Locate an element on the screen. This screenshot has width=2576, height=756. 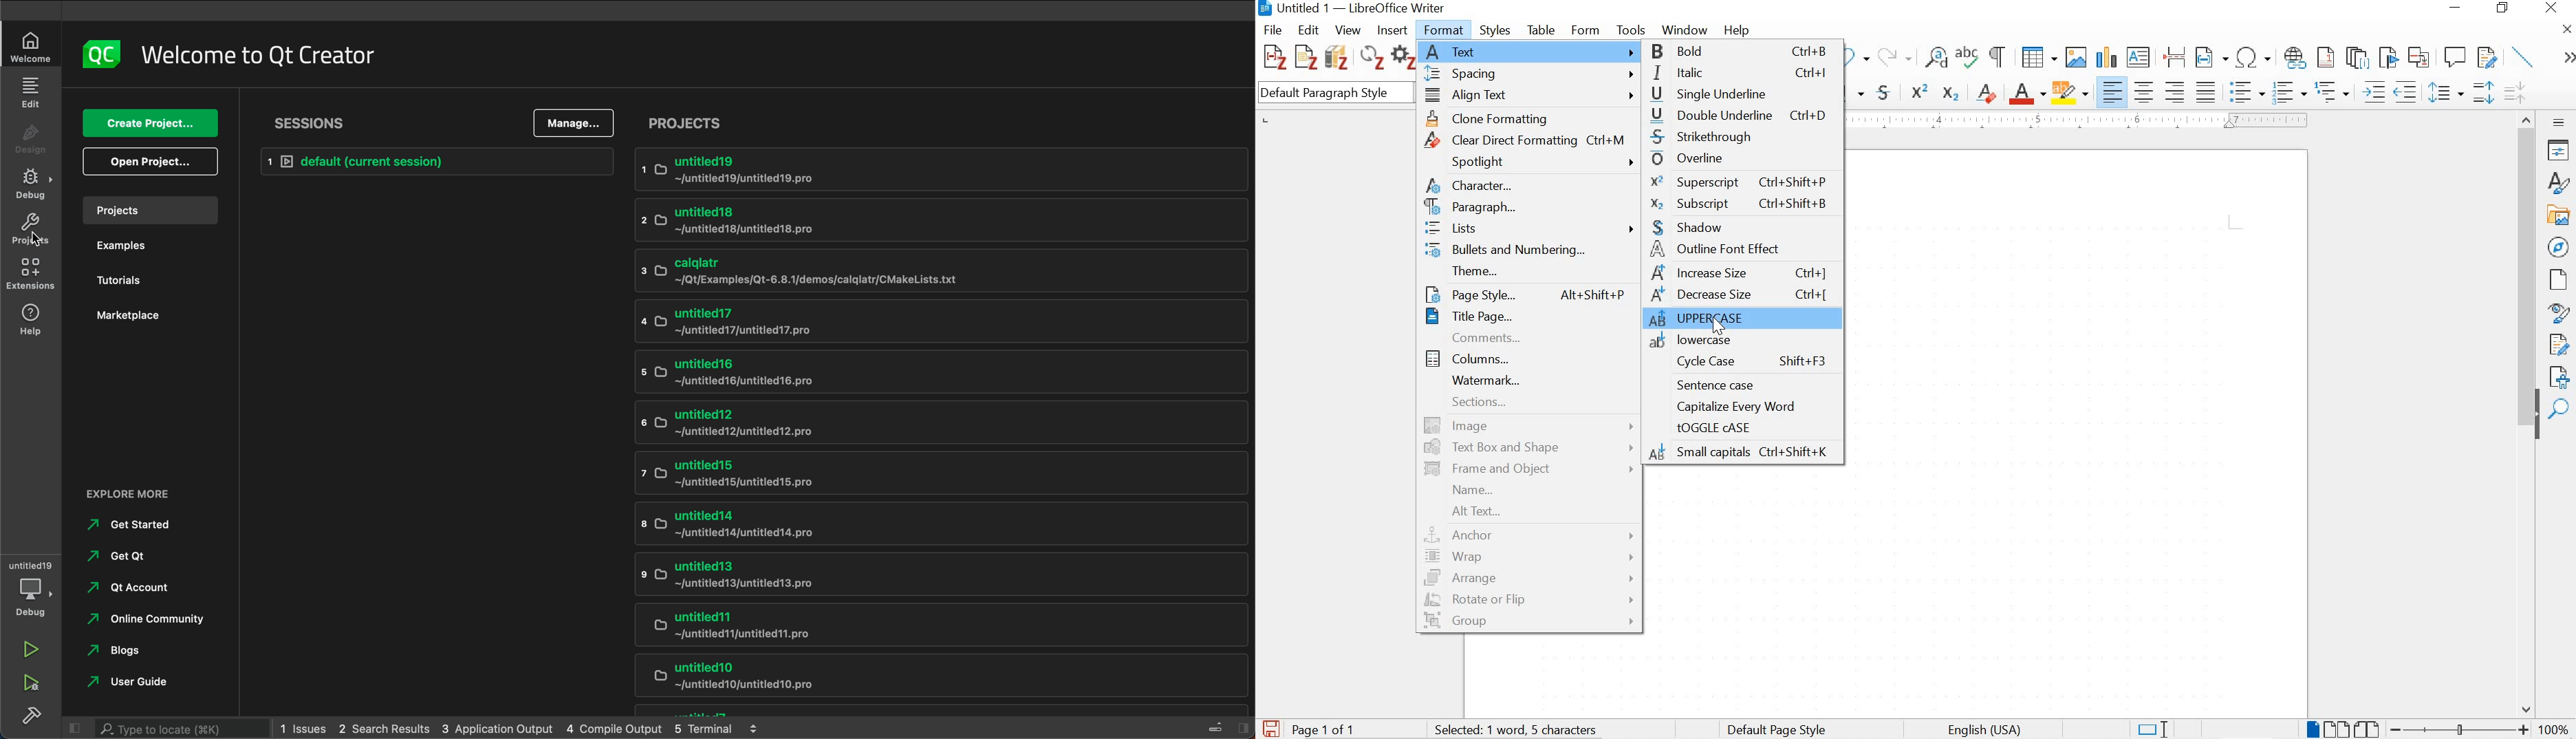
bold is located at coordinates (1744, 52).